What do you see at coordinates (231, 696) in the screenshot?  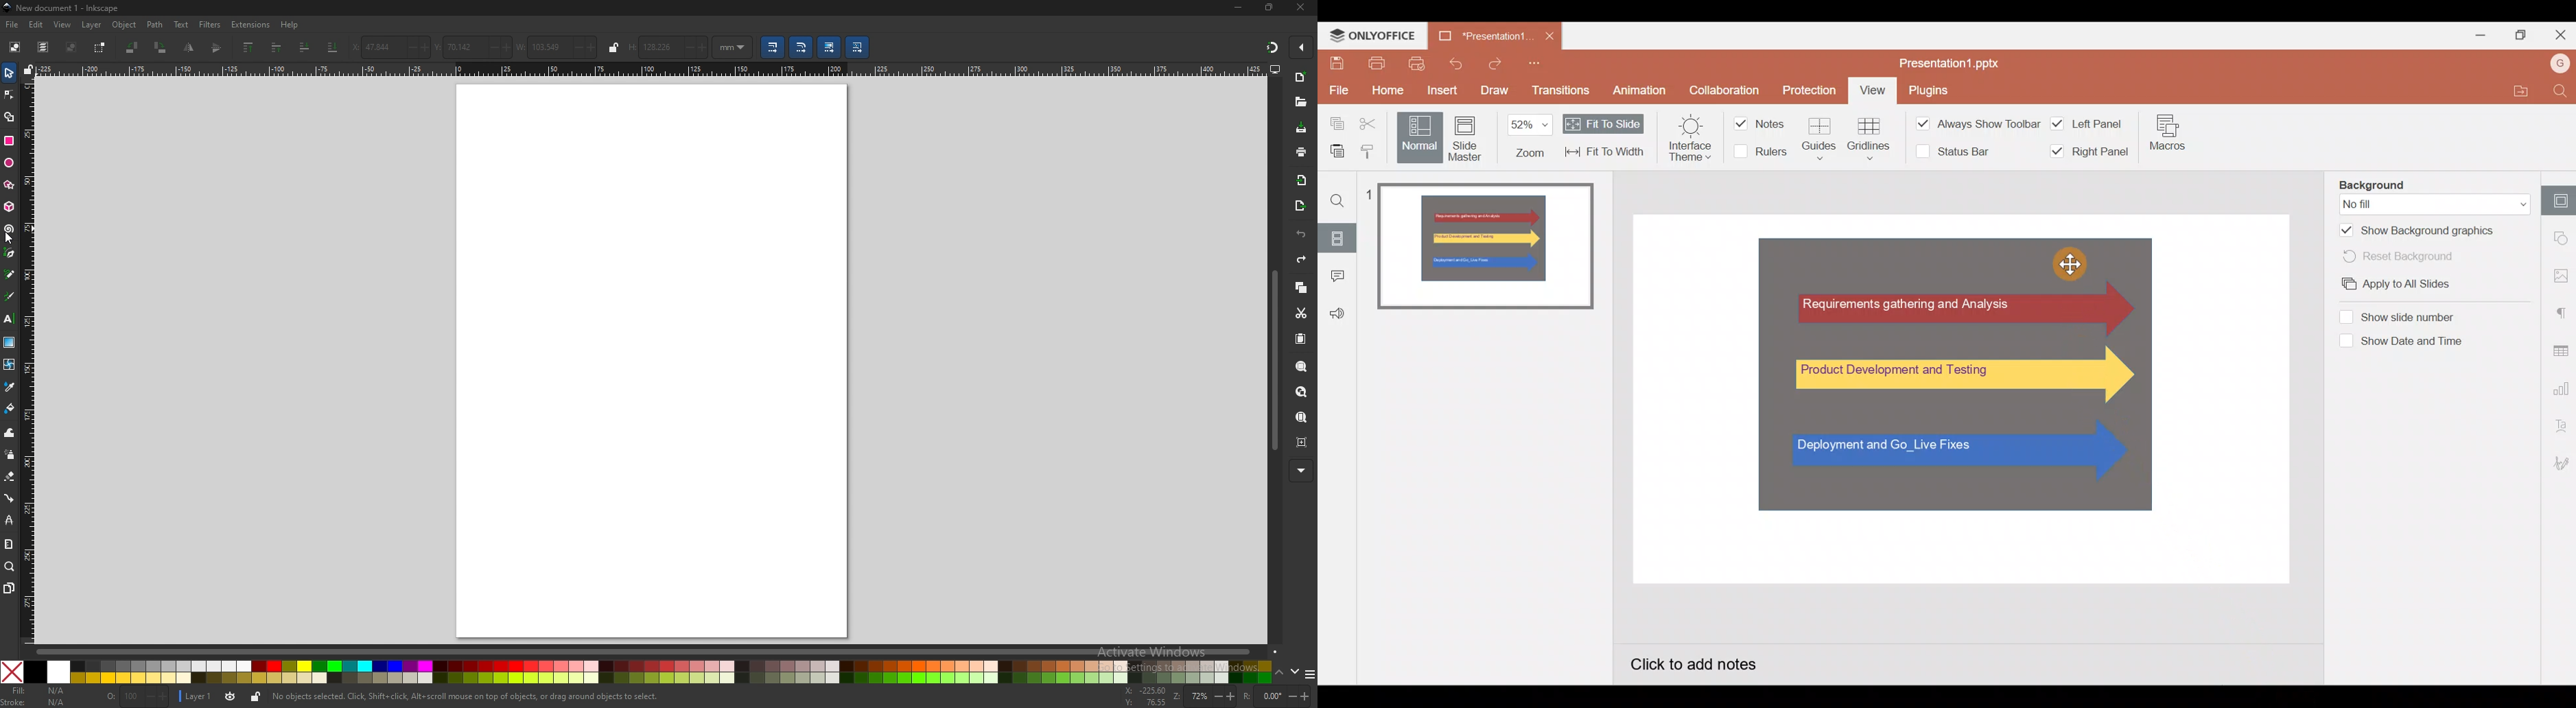 I see `toggle current layer visibility` at bounding box center [231, 696].